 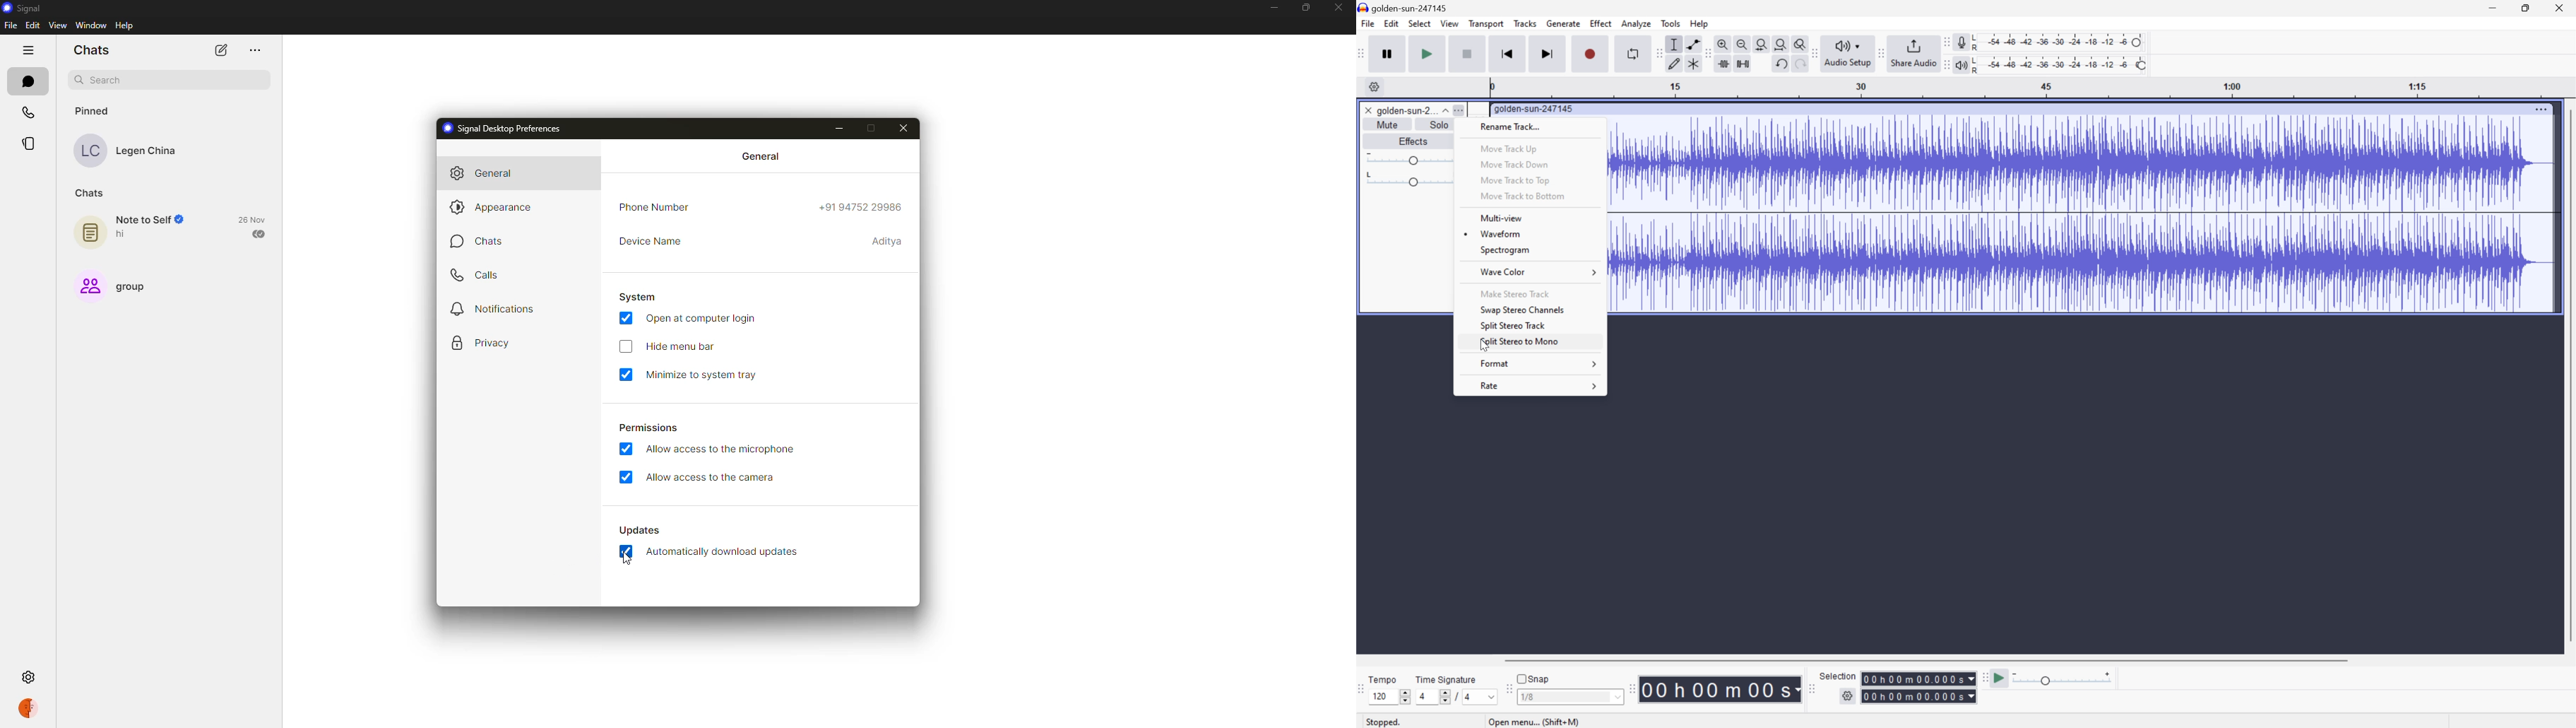 What do you see at coordinates (1491, 696) in the screenshot?
I see `Drop Down` at bounding box center [1491, 696].